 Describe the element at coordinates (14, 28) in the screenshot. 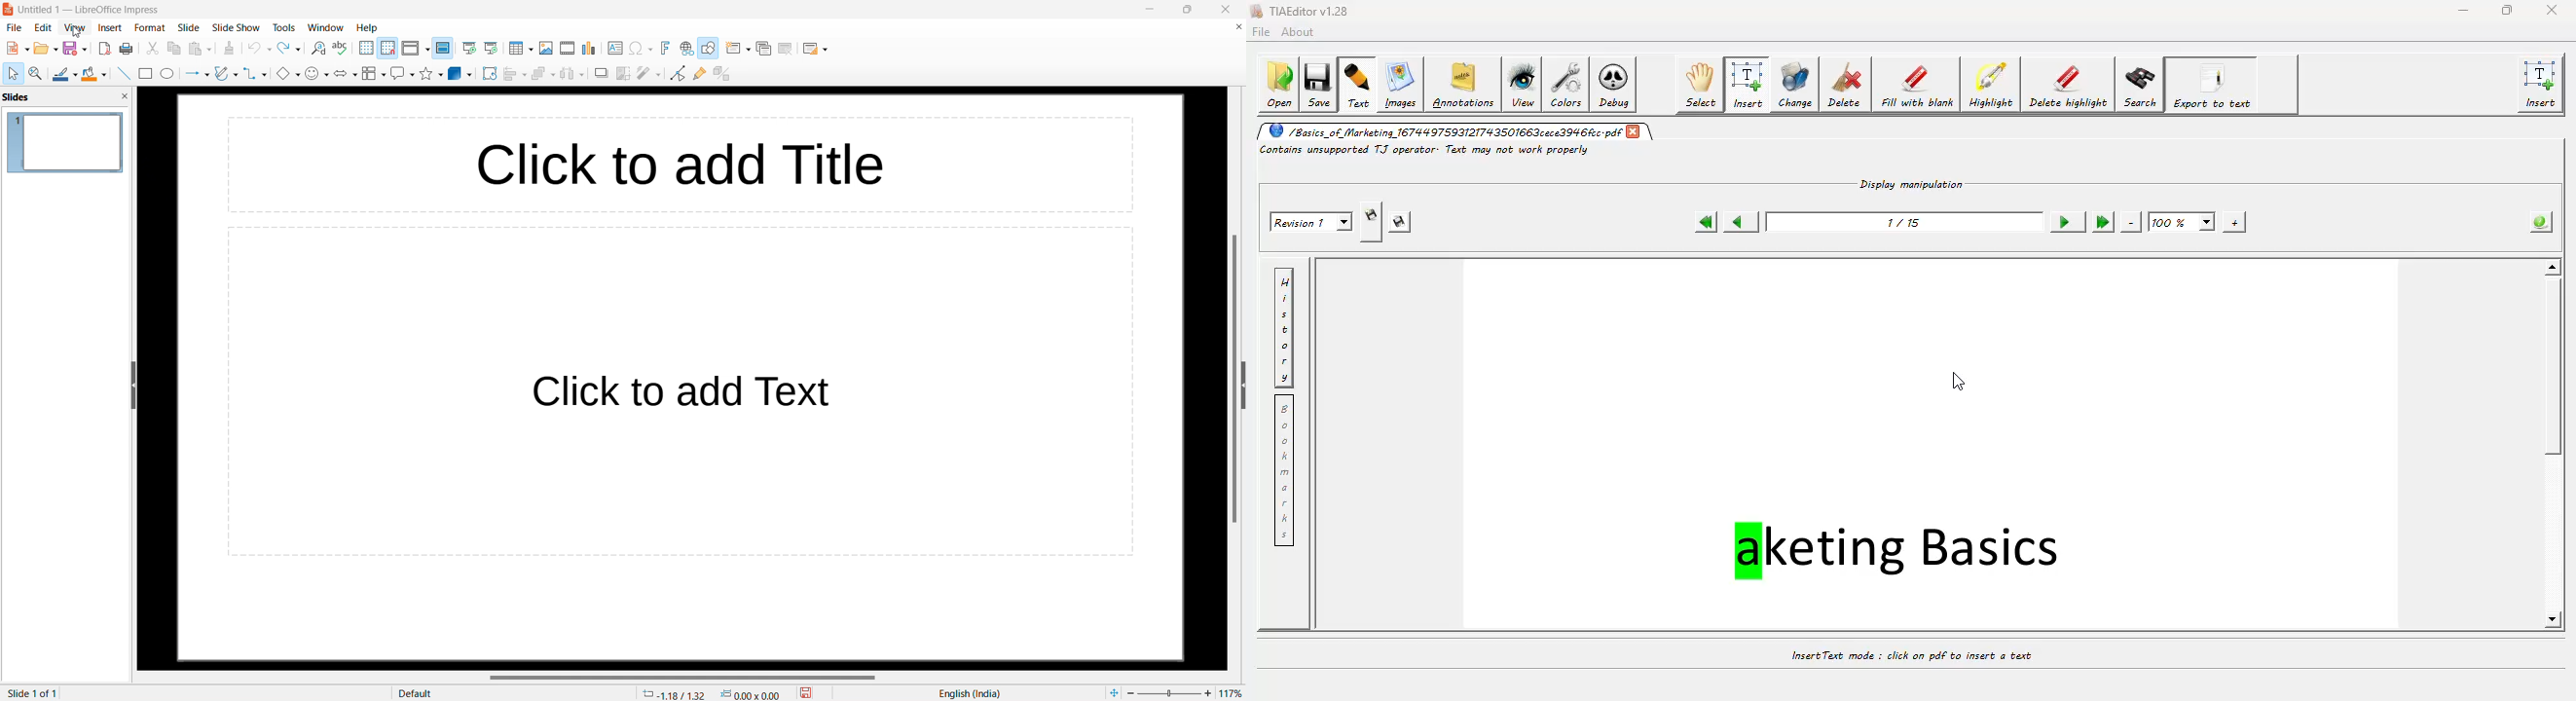

I see `file` at that location.